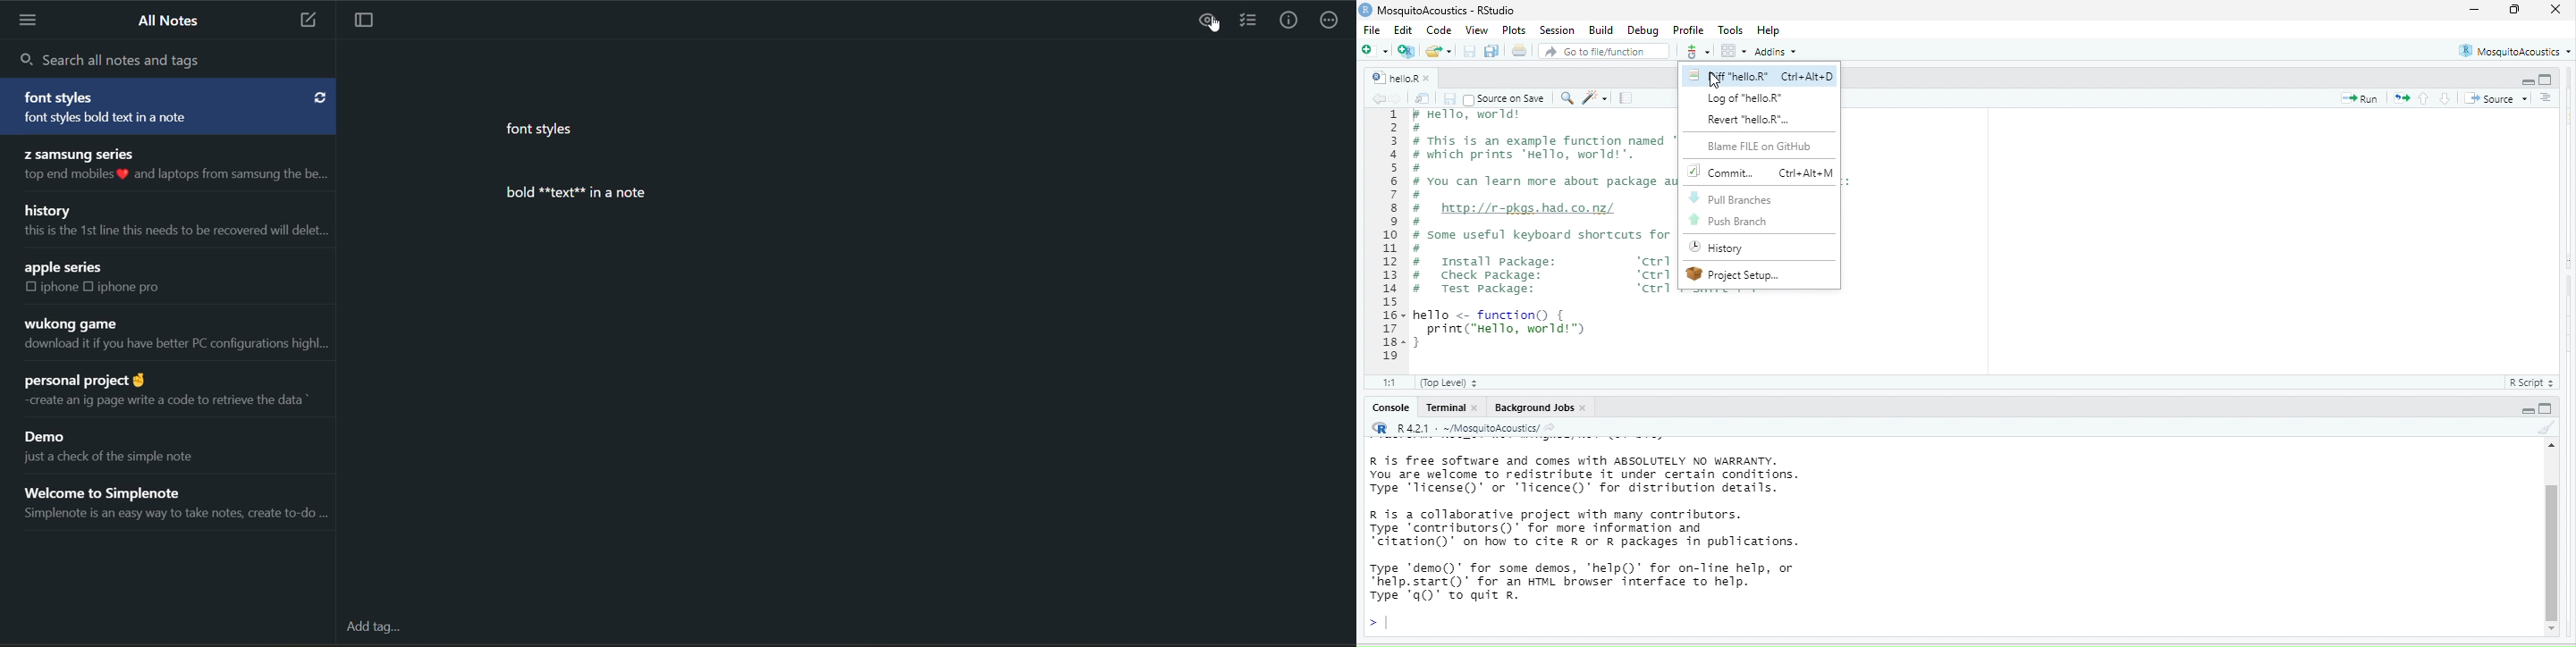 Image resolution: width=2576 pixels, height=672 pixels. I want to click on Simplenote is an easy way to take notes, create to-do ..., so click(175, 516).